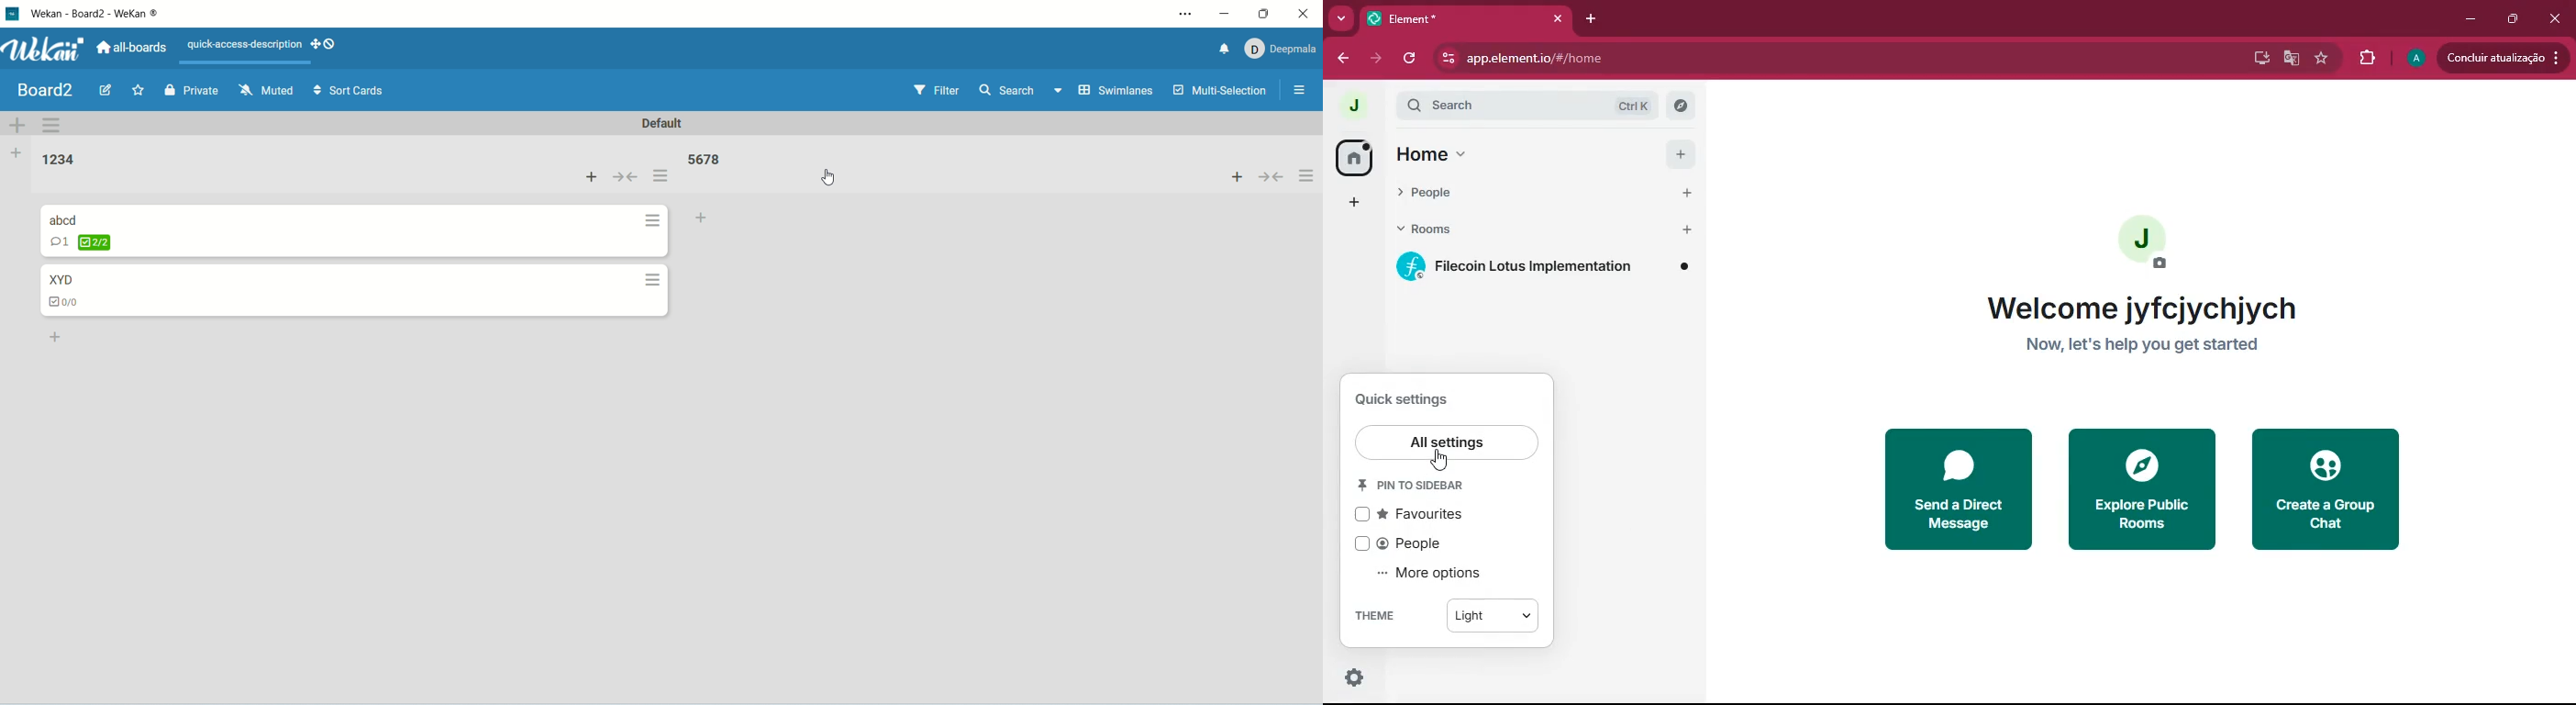 Image resolution: width=2576 pixels, height=728 pixels. I want to click on rooms, so click(1517, 230).